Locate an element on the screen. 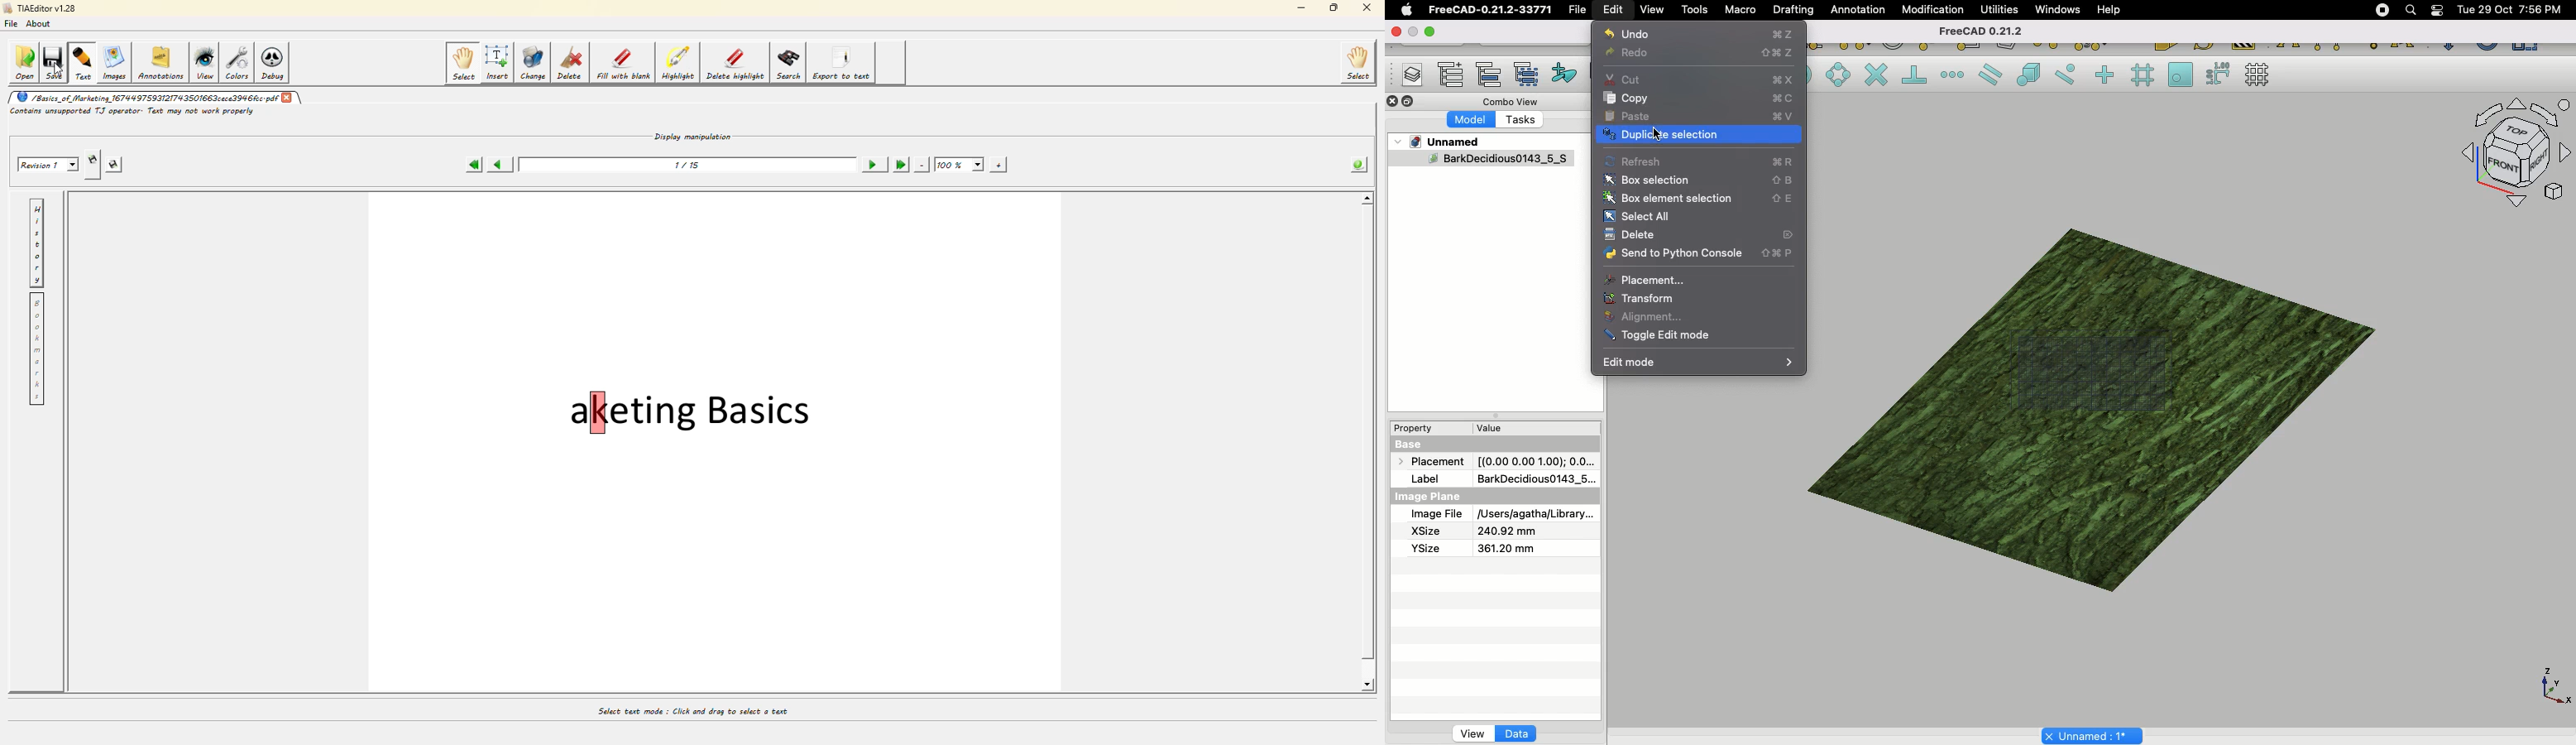 The height and width of the screenshot is (756, 2576). Snap extension is located at coordinates (1954, 75).